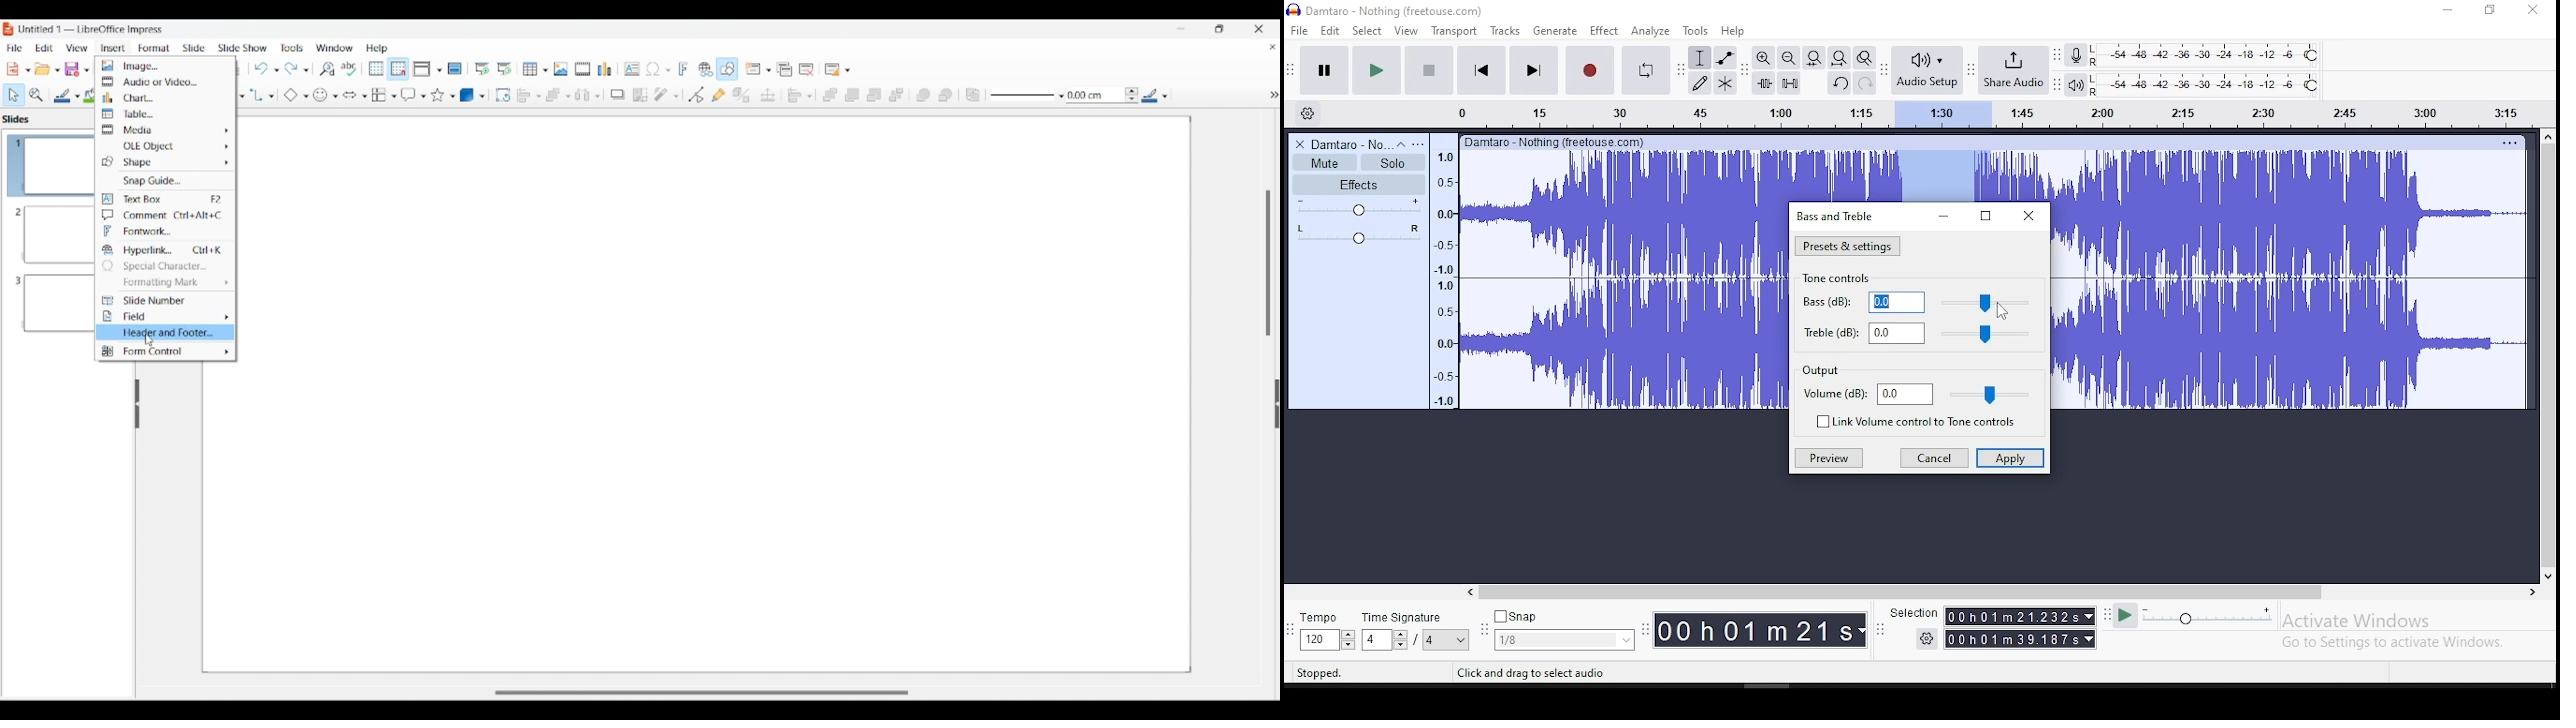  I want to click on collapse, so click(1400, 144).